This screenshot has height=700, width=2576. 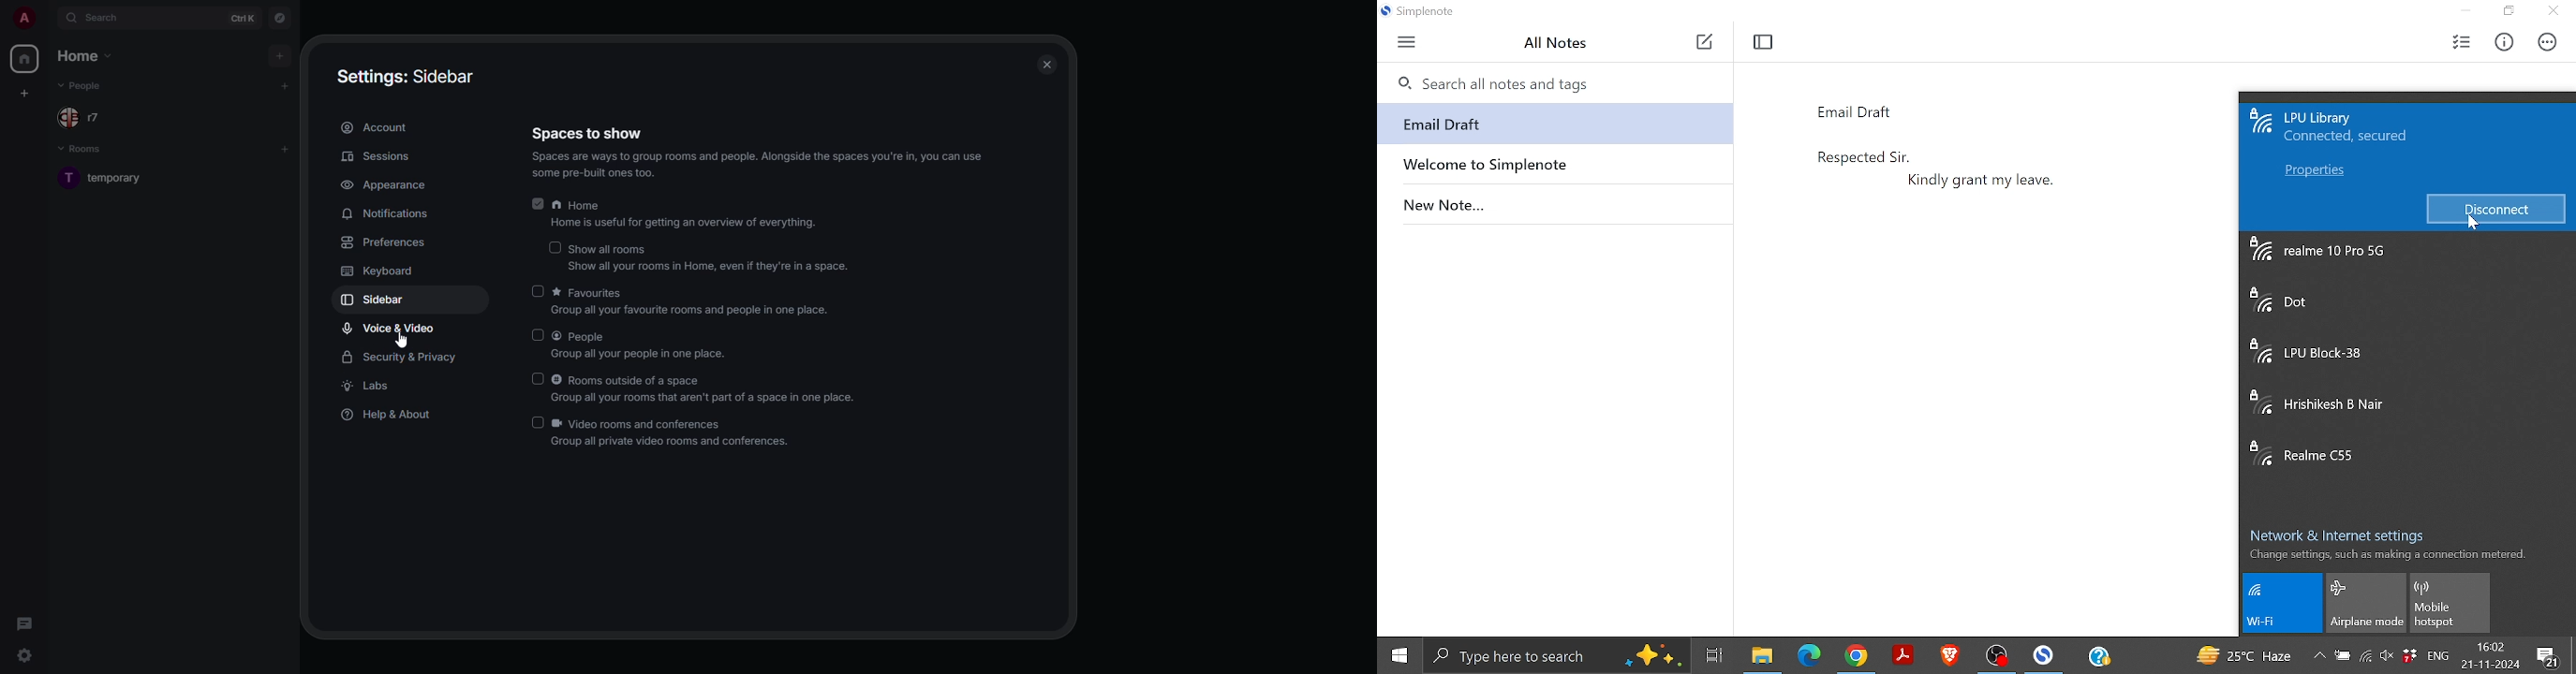 I want to click on click to enable, so click(x=538, y=291).